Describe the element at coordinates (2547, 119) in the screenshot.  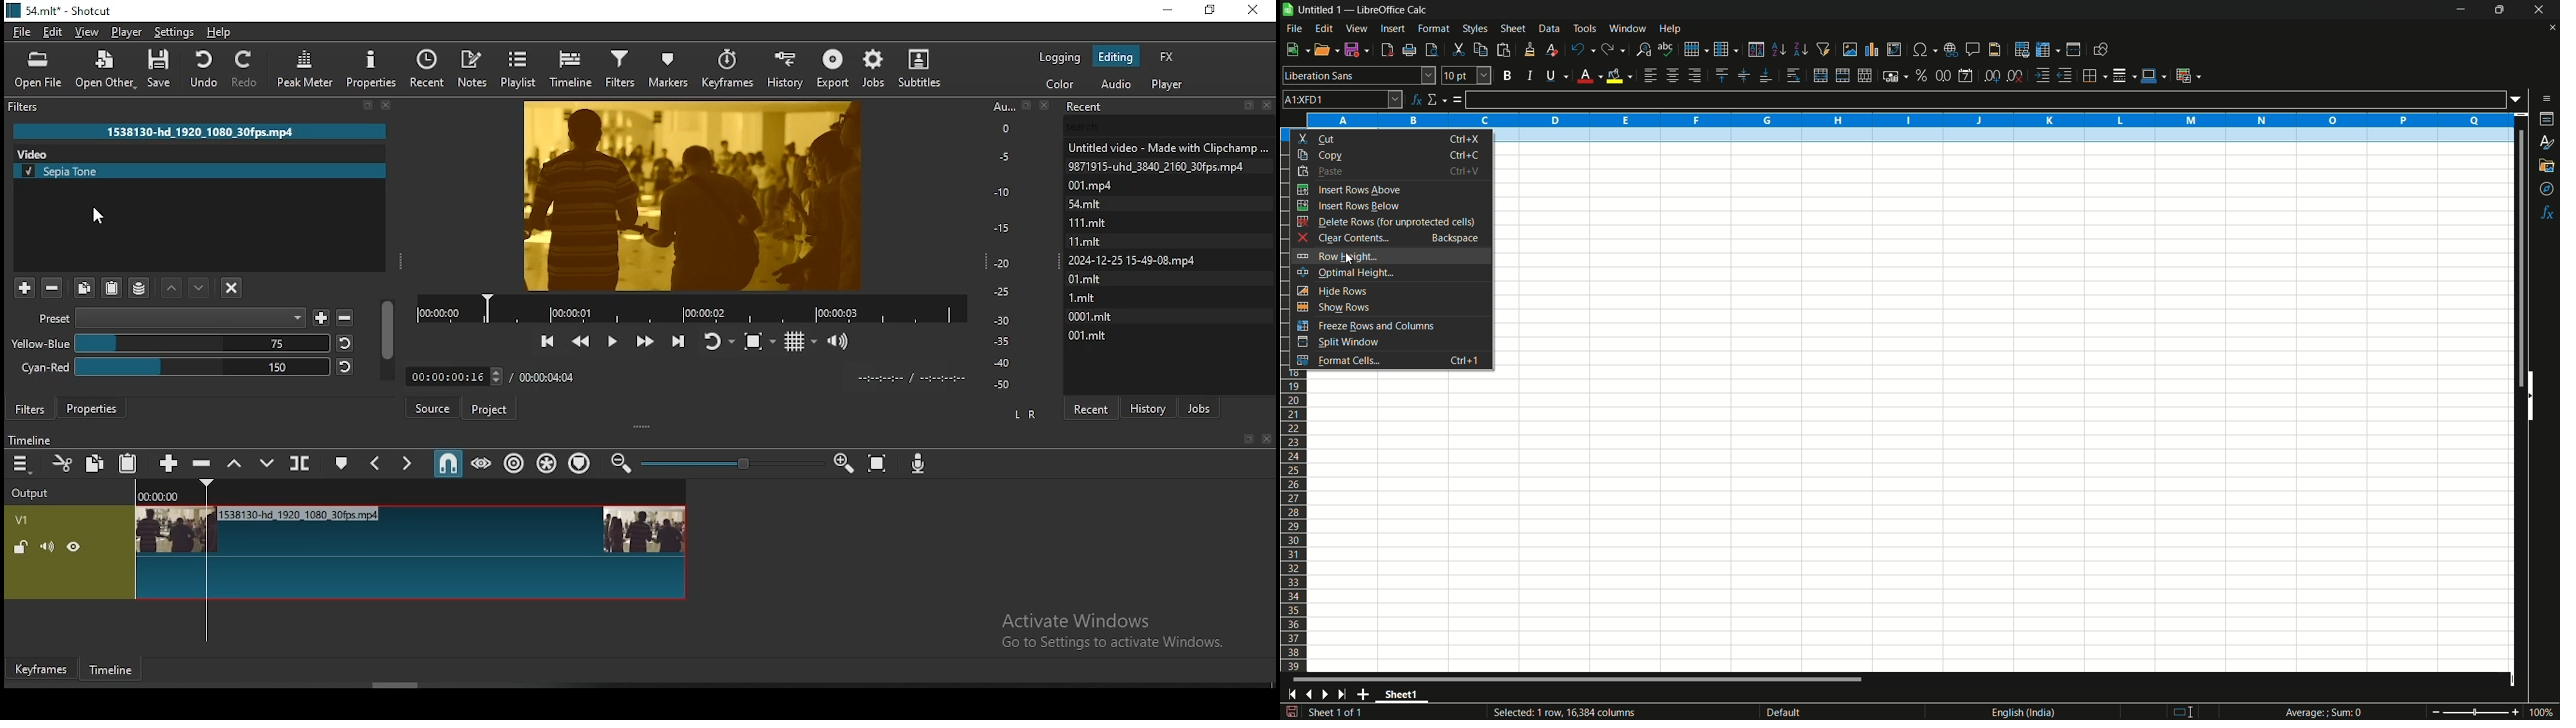
I see `properties` at that location.